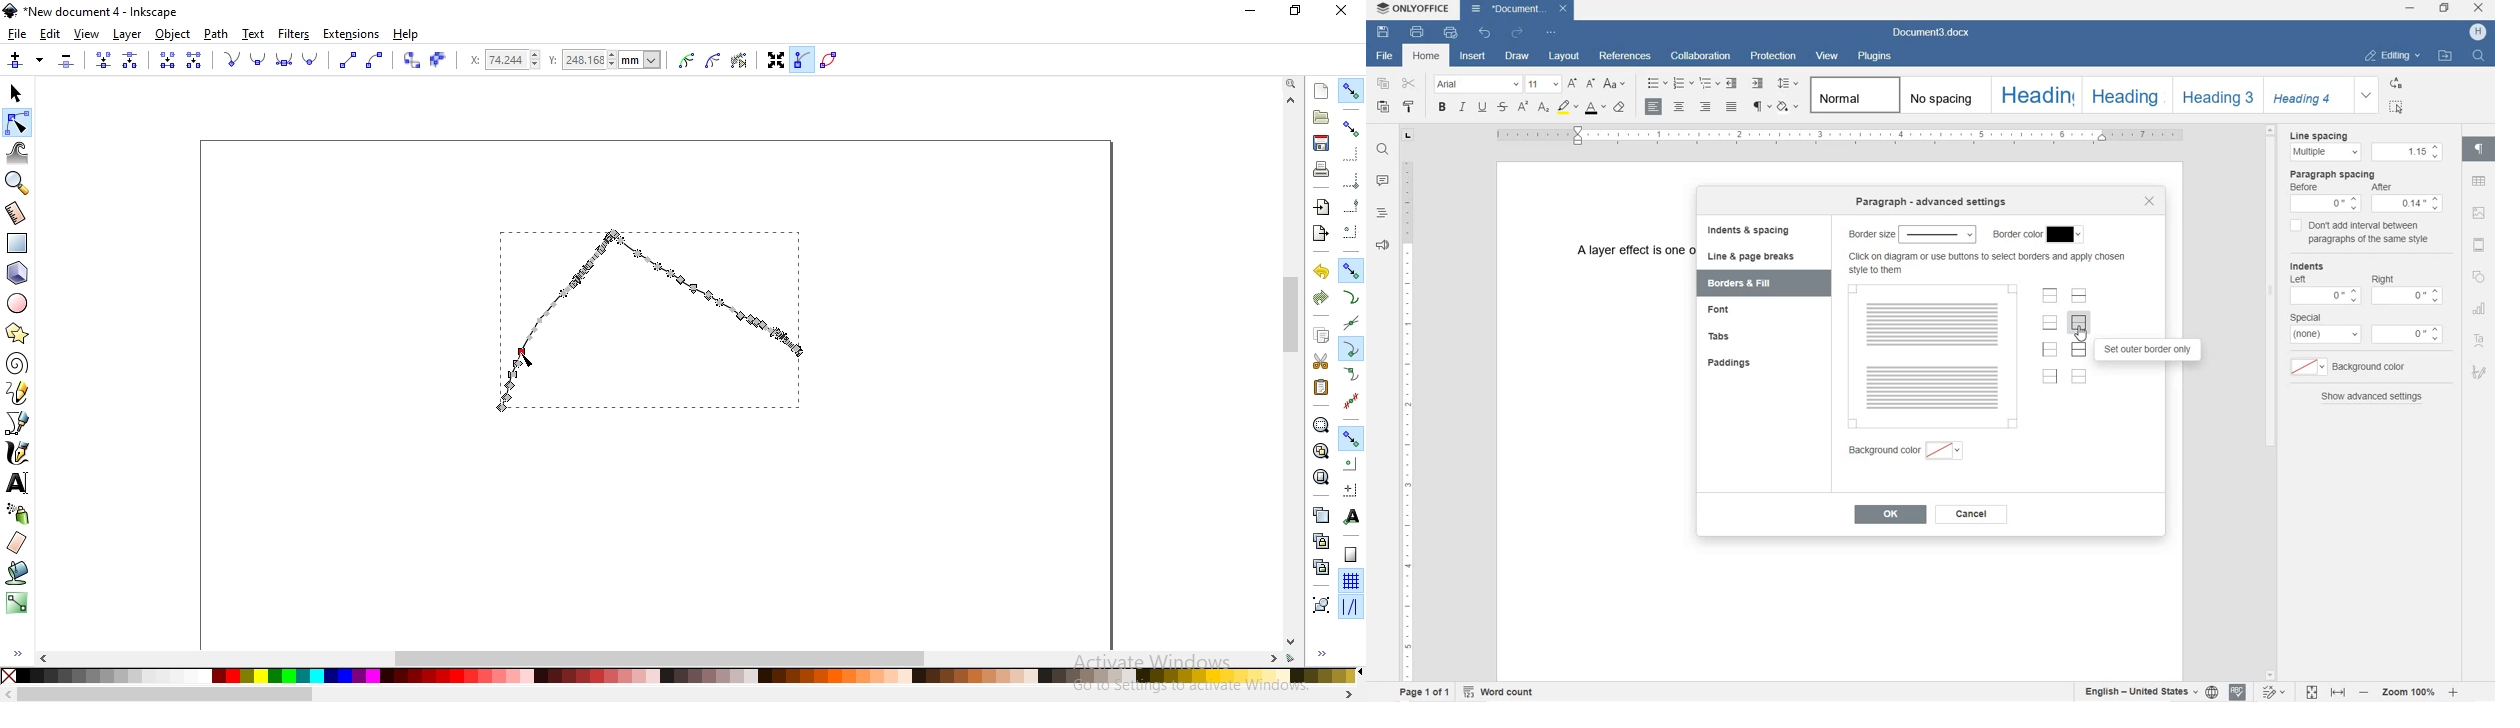  Describe the element at coordinates (131, 60) in the screenshot. I see `break at selected nodes` at that location.